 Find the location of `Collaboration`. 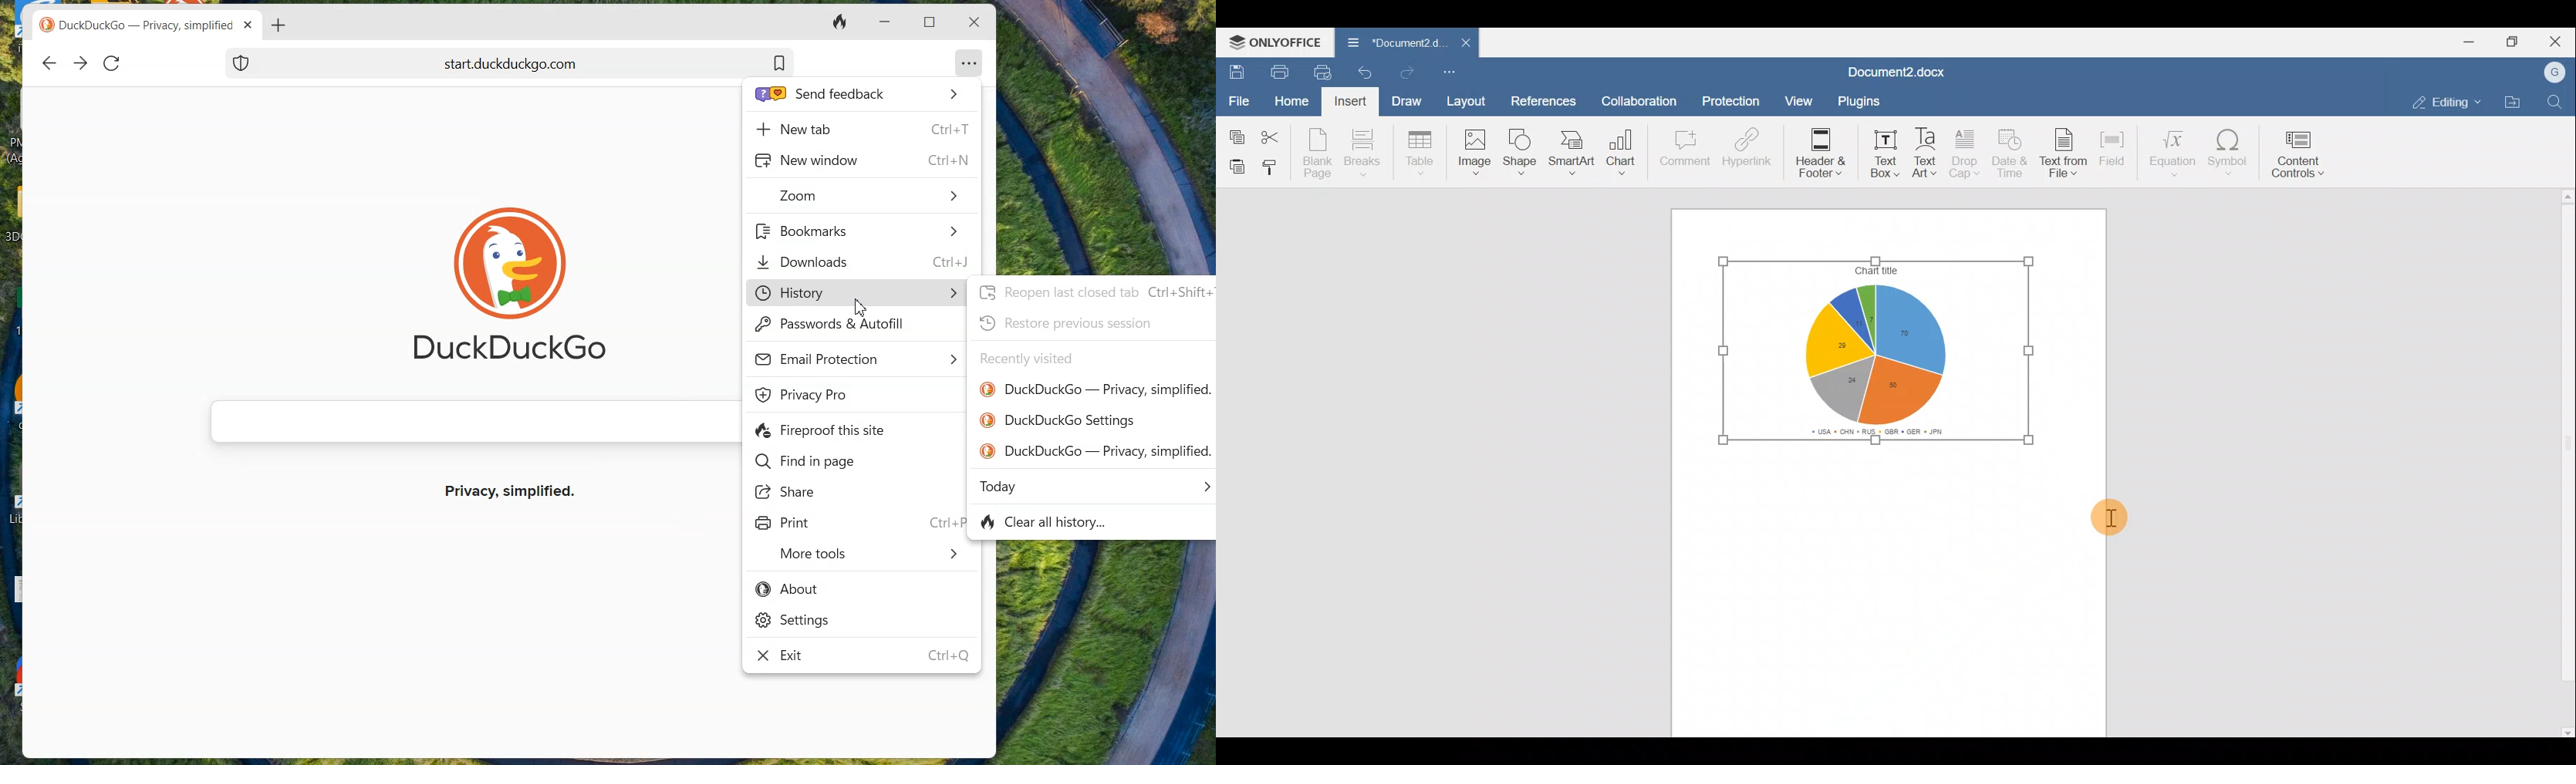

Collaboration is located at coordinates (1637, 100).